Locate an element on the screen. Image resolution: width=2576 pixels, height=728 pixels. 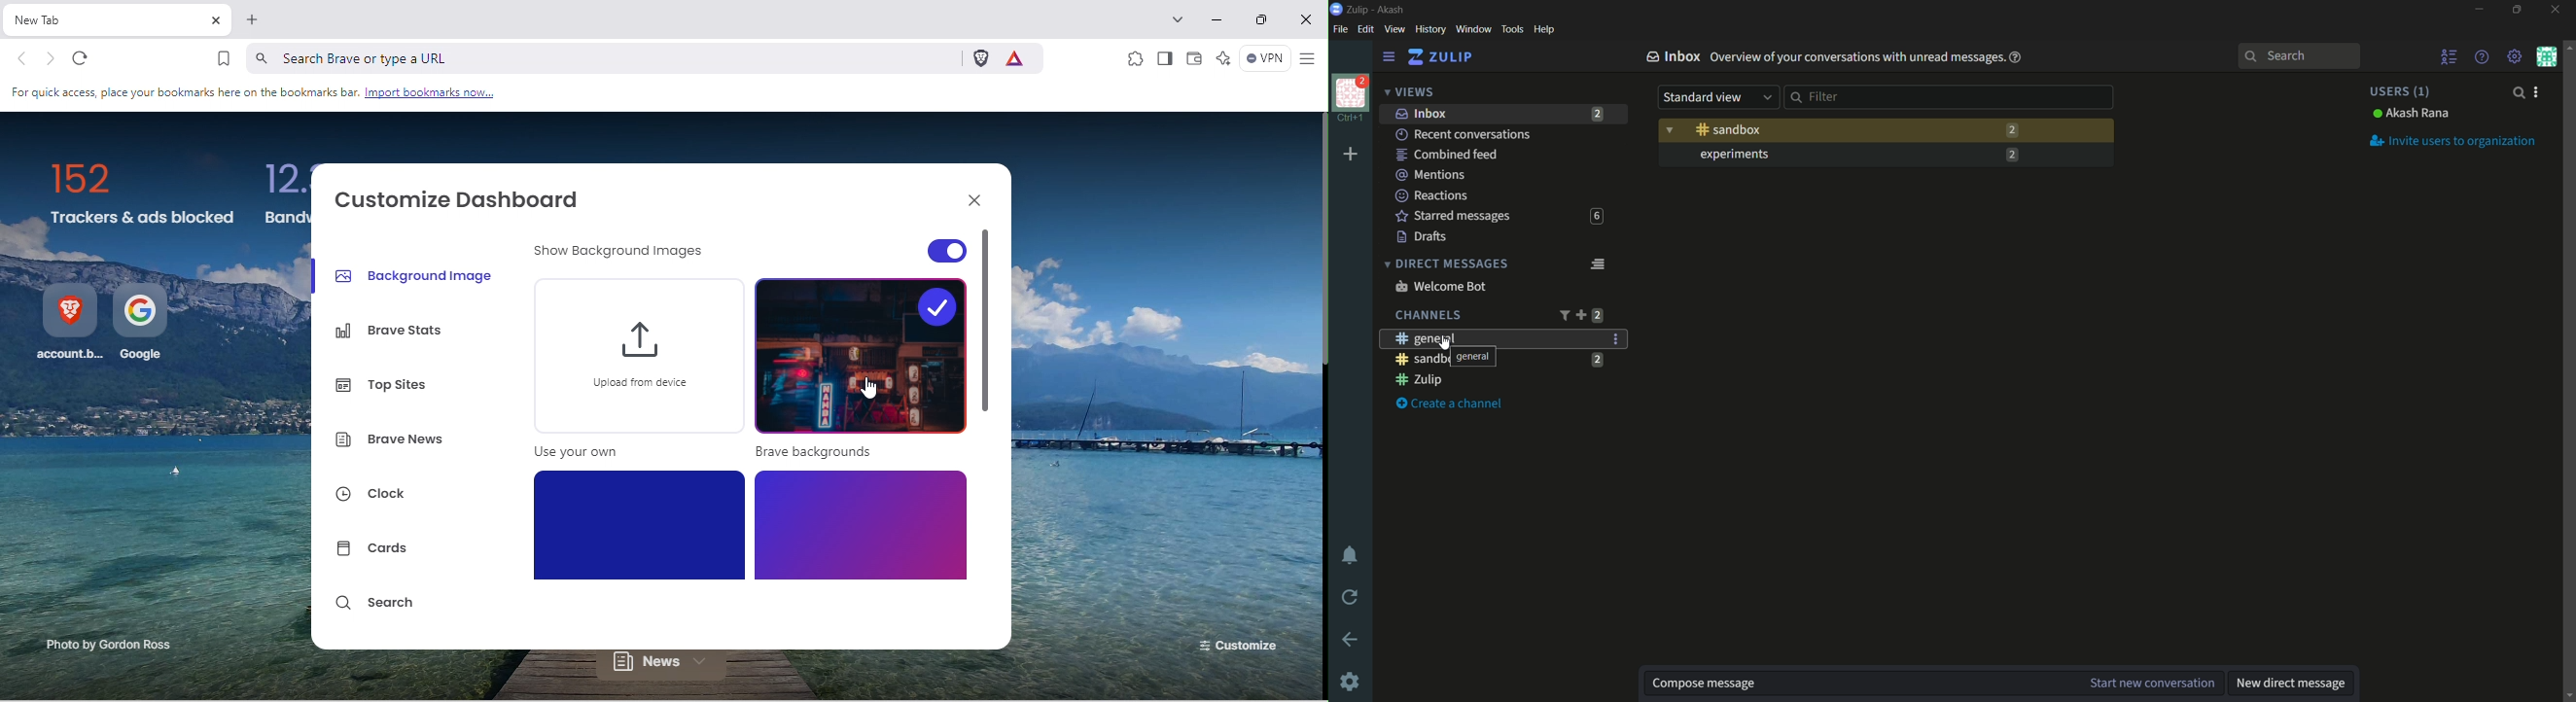
personal menu is located at coordinates (2547, 57).